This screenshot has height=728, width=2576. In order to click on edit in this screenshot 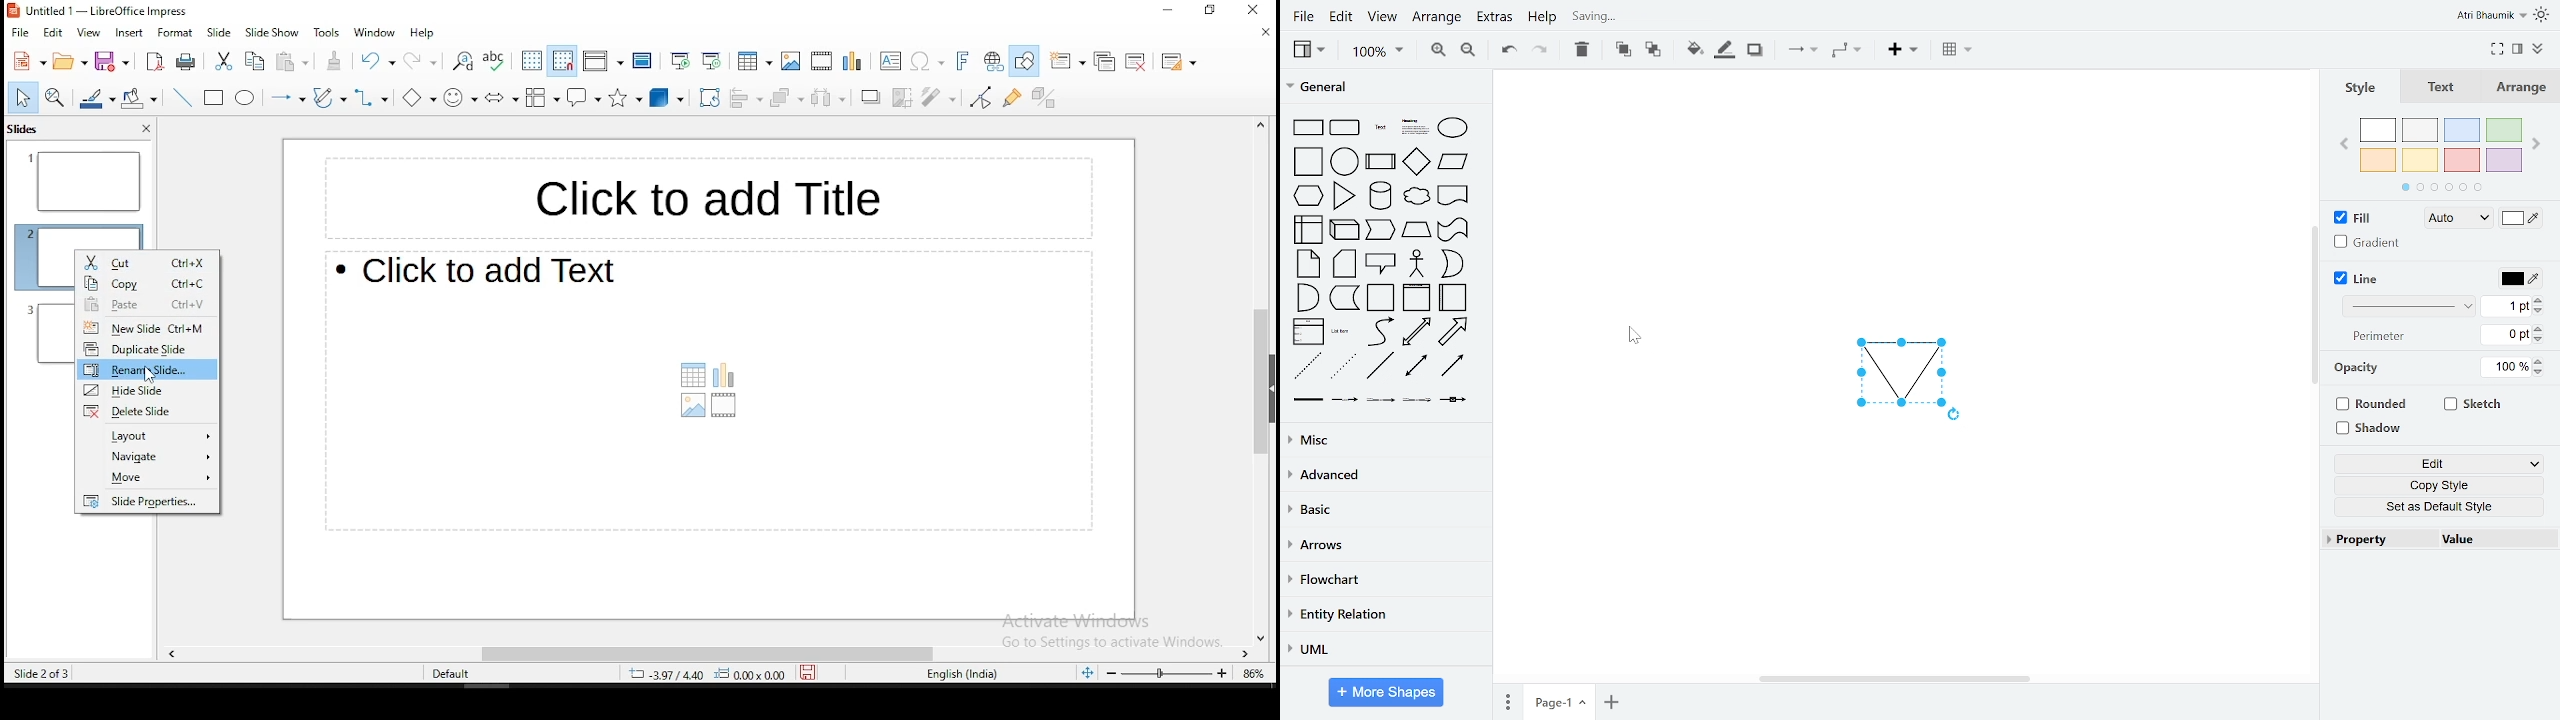, I will do `click(53, 35)`.